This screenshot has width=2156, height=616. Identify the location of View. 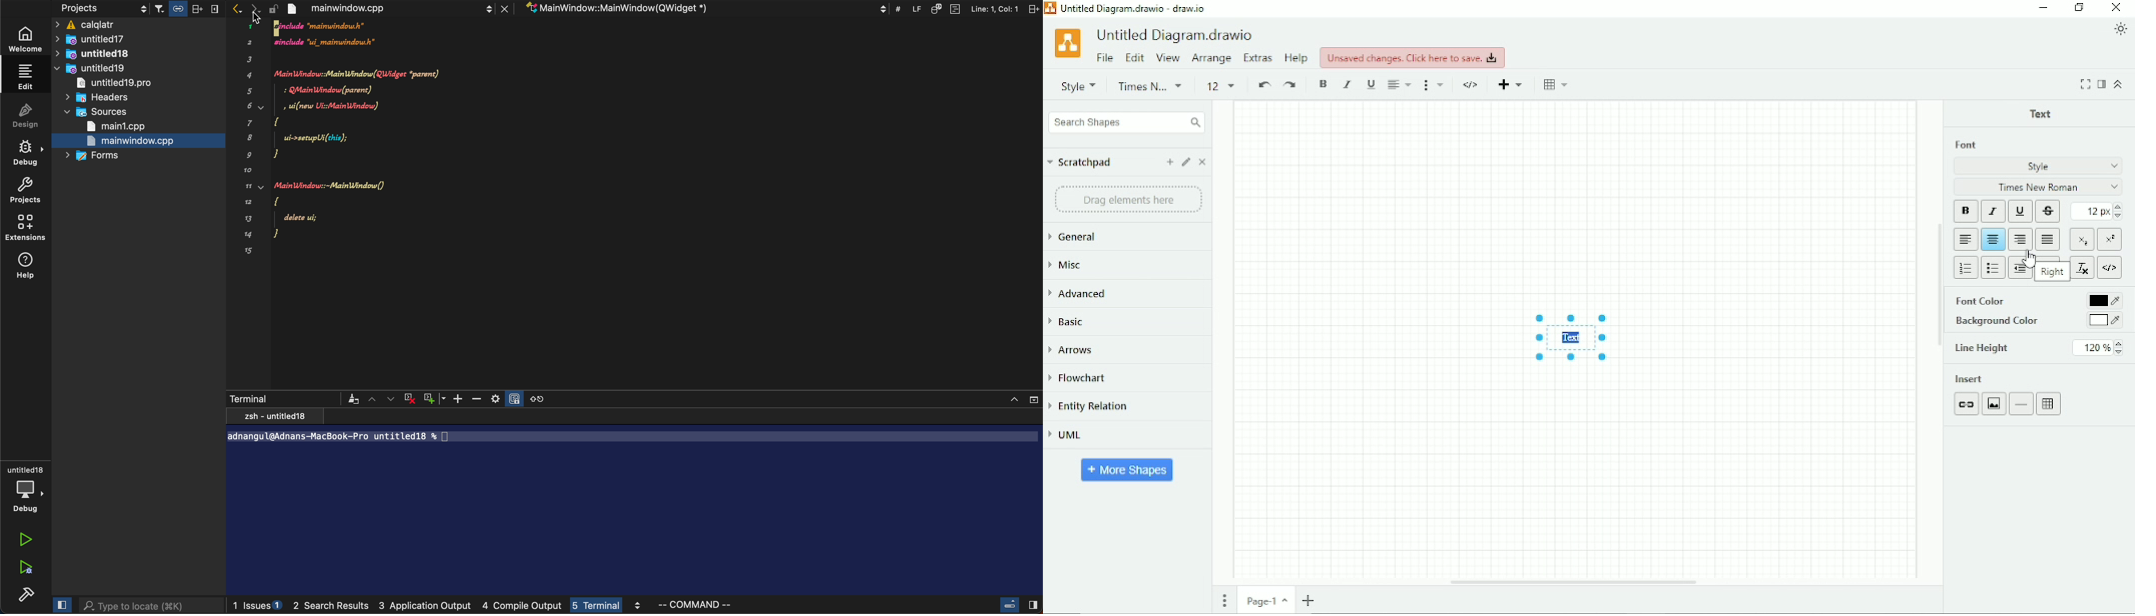
(1169, 57).